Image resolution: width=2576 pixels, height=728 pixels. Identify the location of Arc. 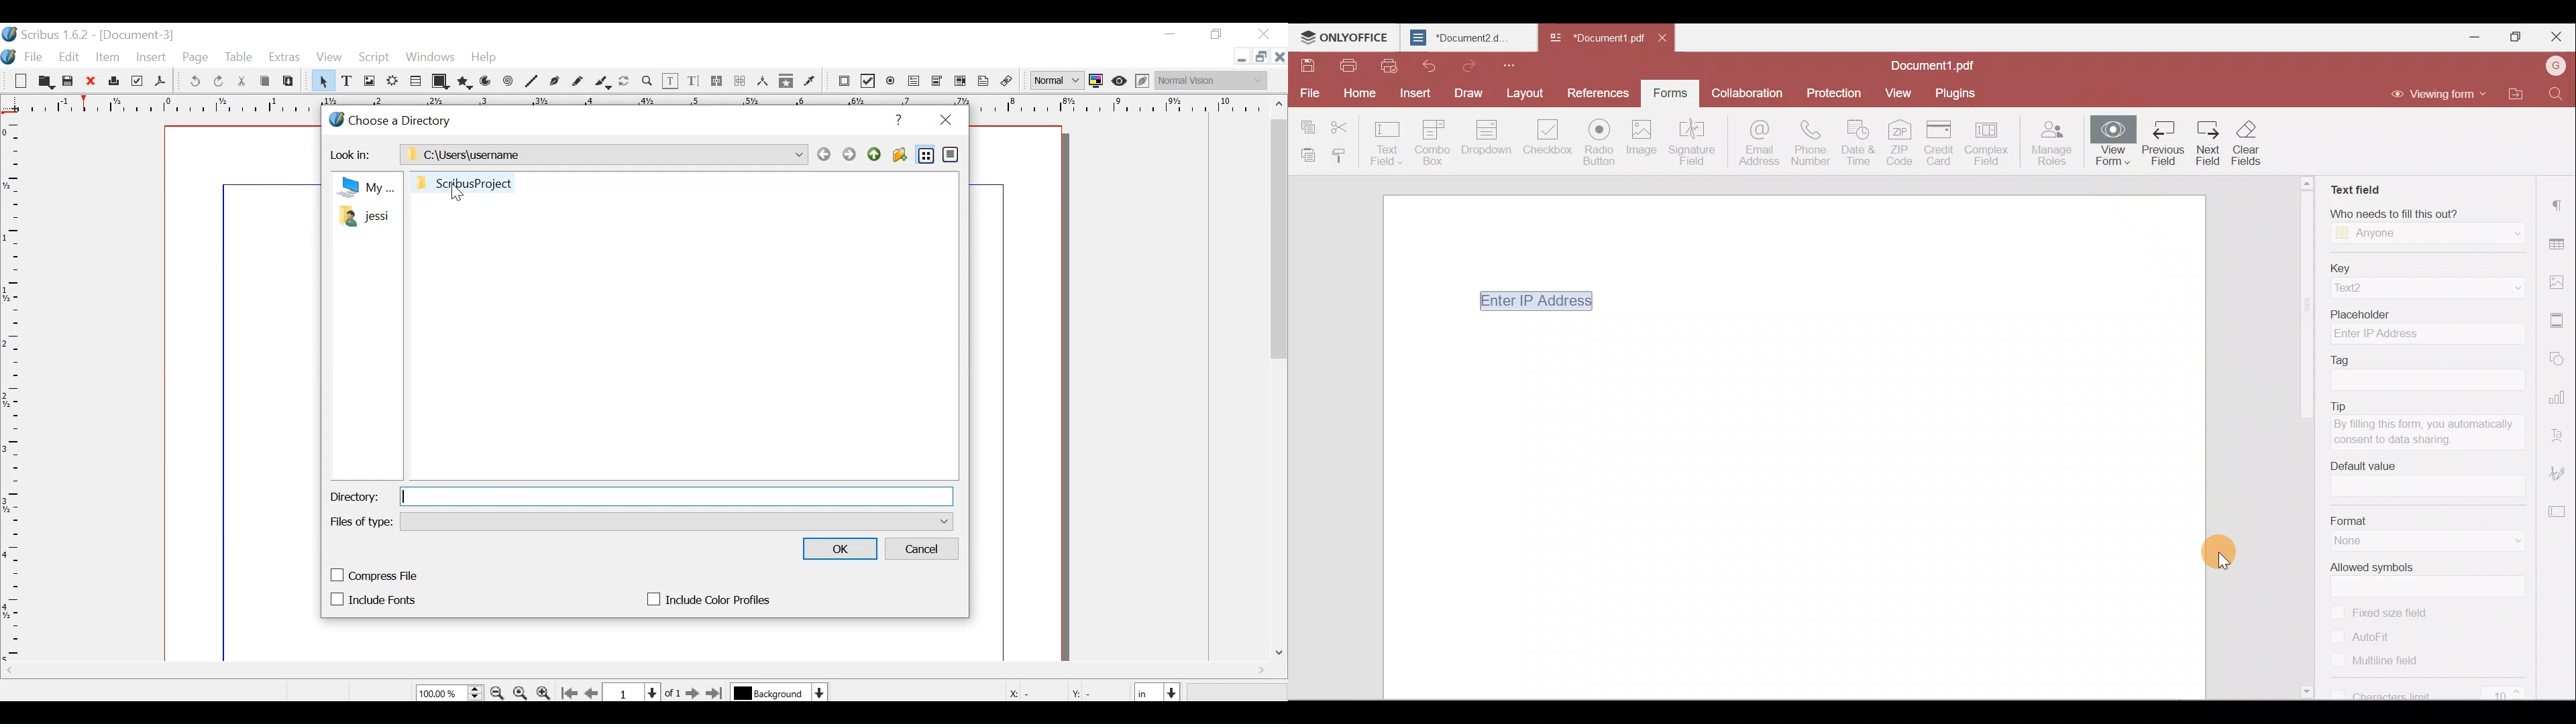
(486, 82).